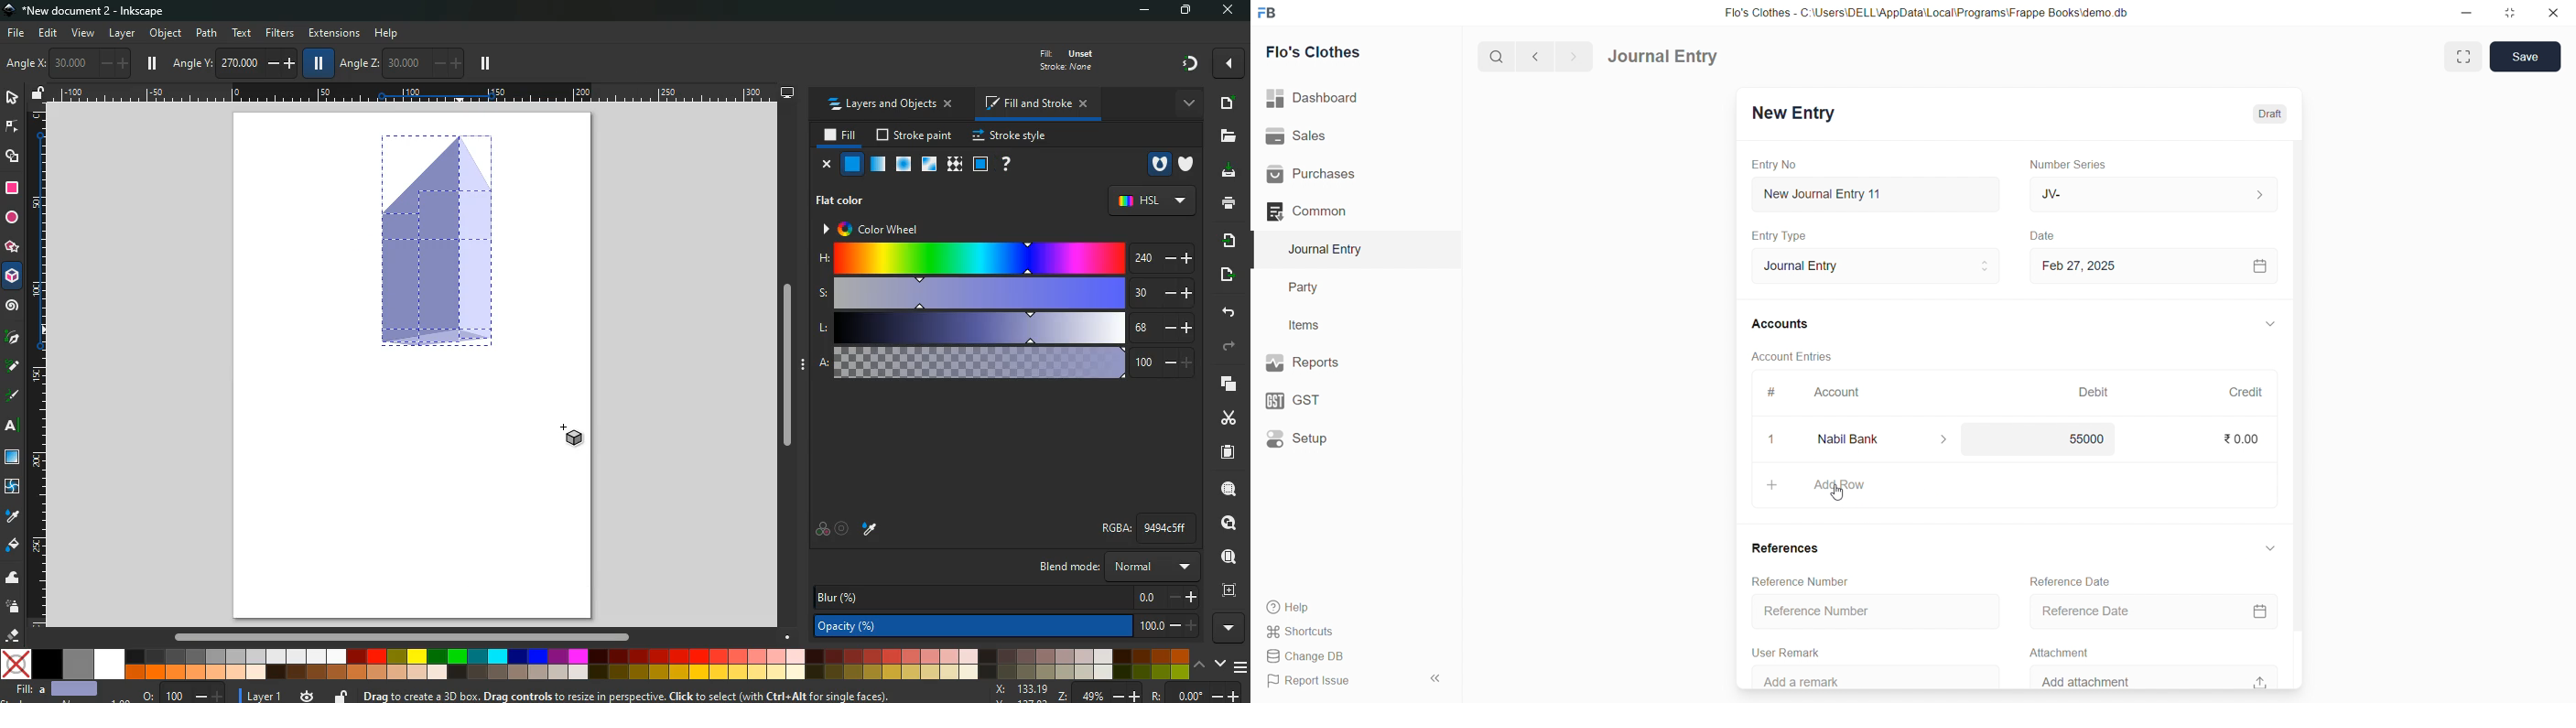  Describe the element at coordinates (2152, 192) in the screenshot. I see `JV-` at that location.